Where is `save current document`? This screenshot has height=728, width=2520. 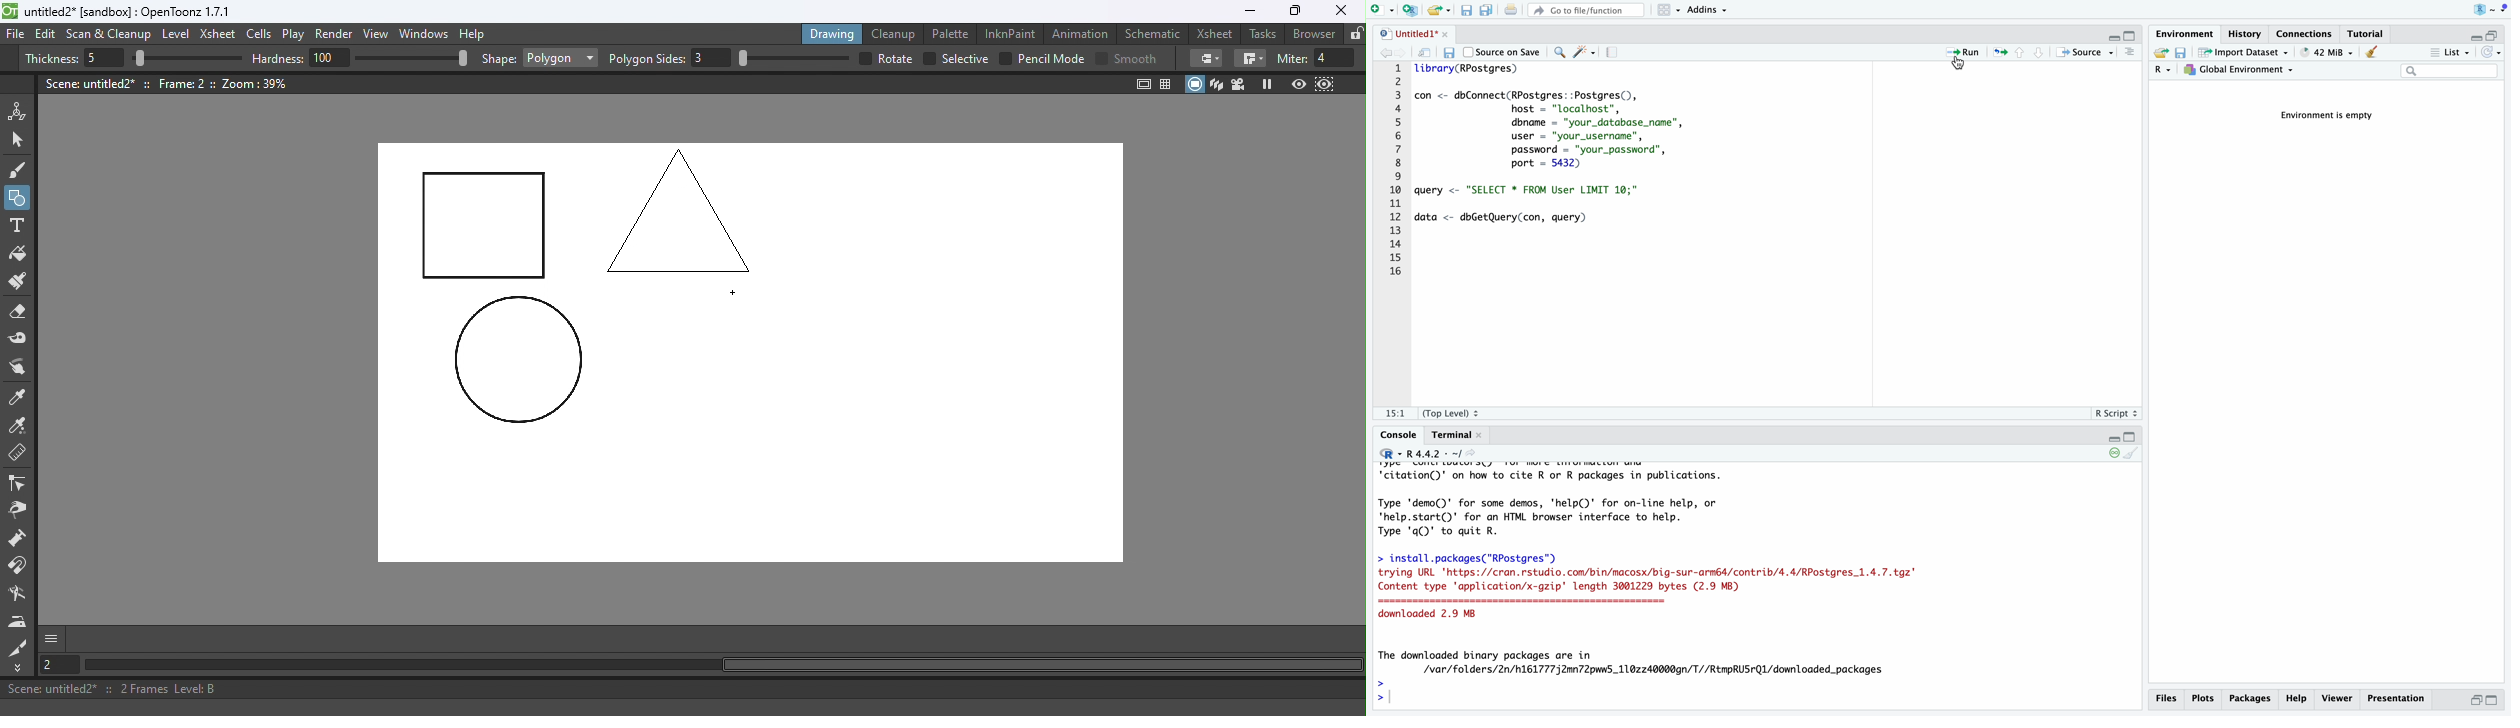
save current document is located at coordinates (1467, 10).